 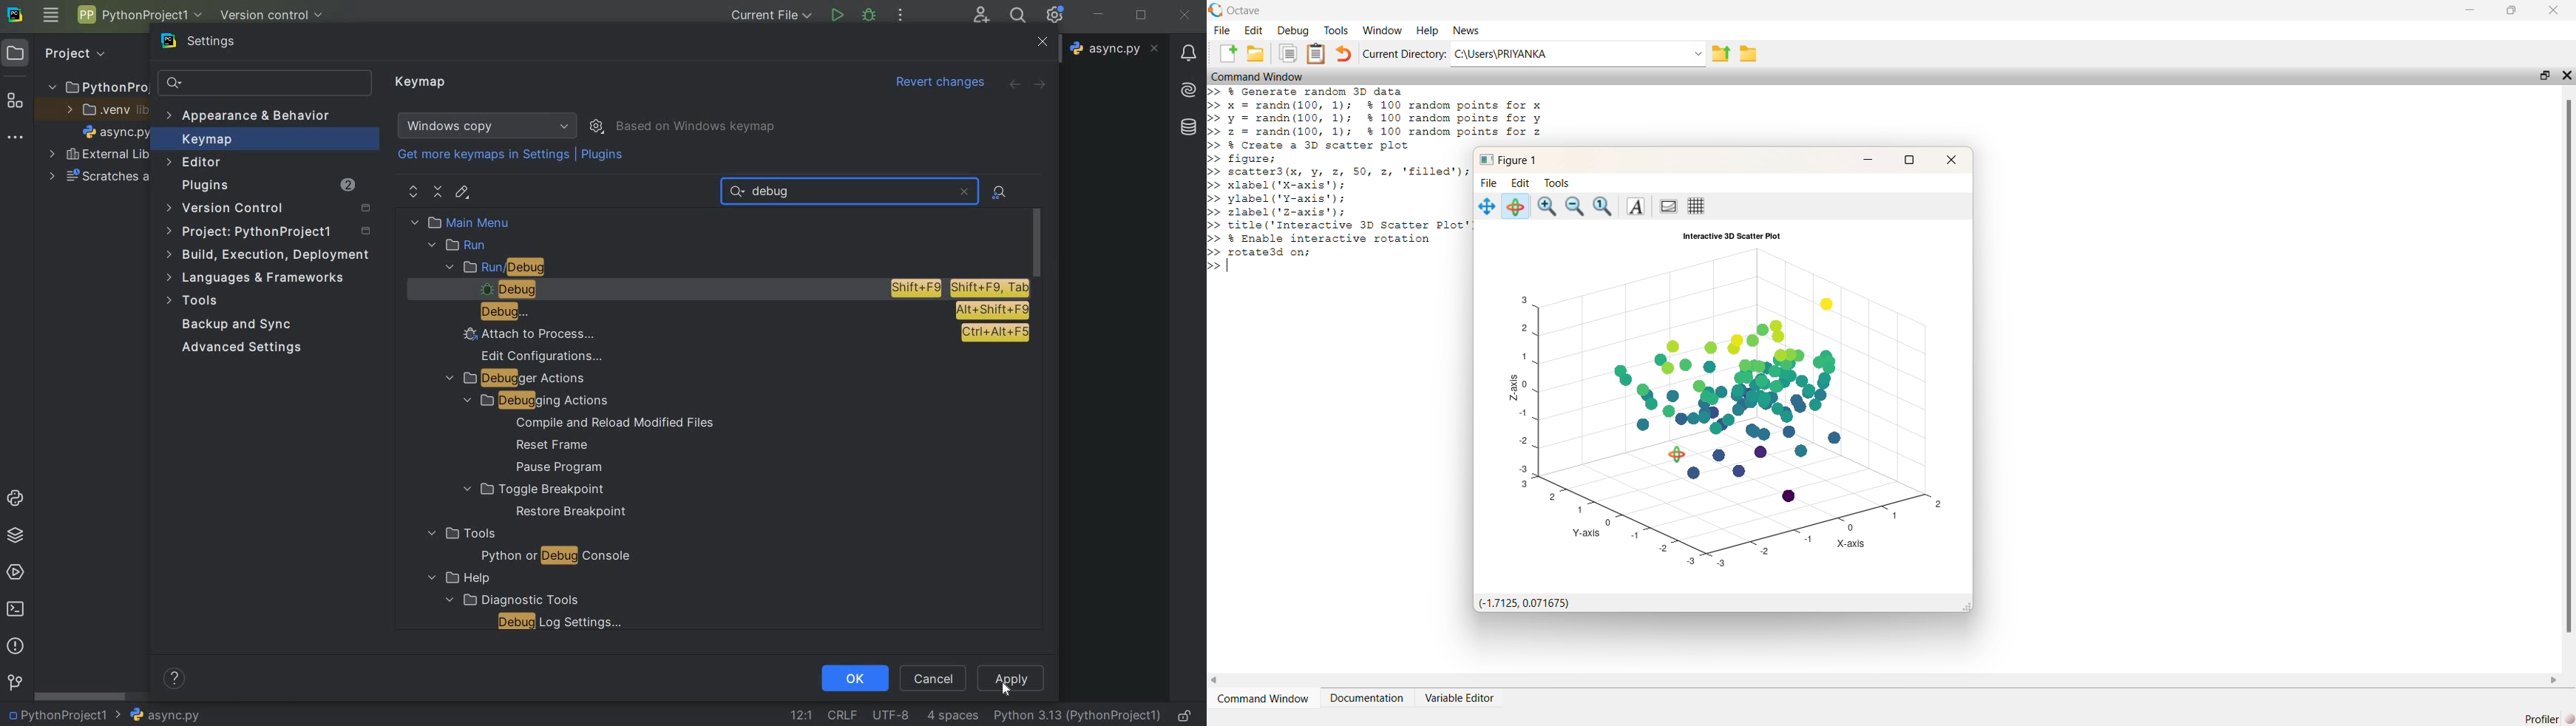 I want to click on go to line, so click(x=801, y=715).